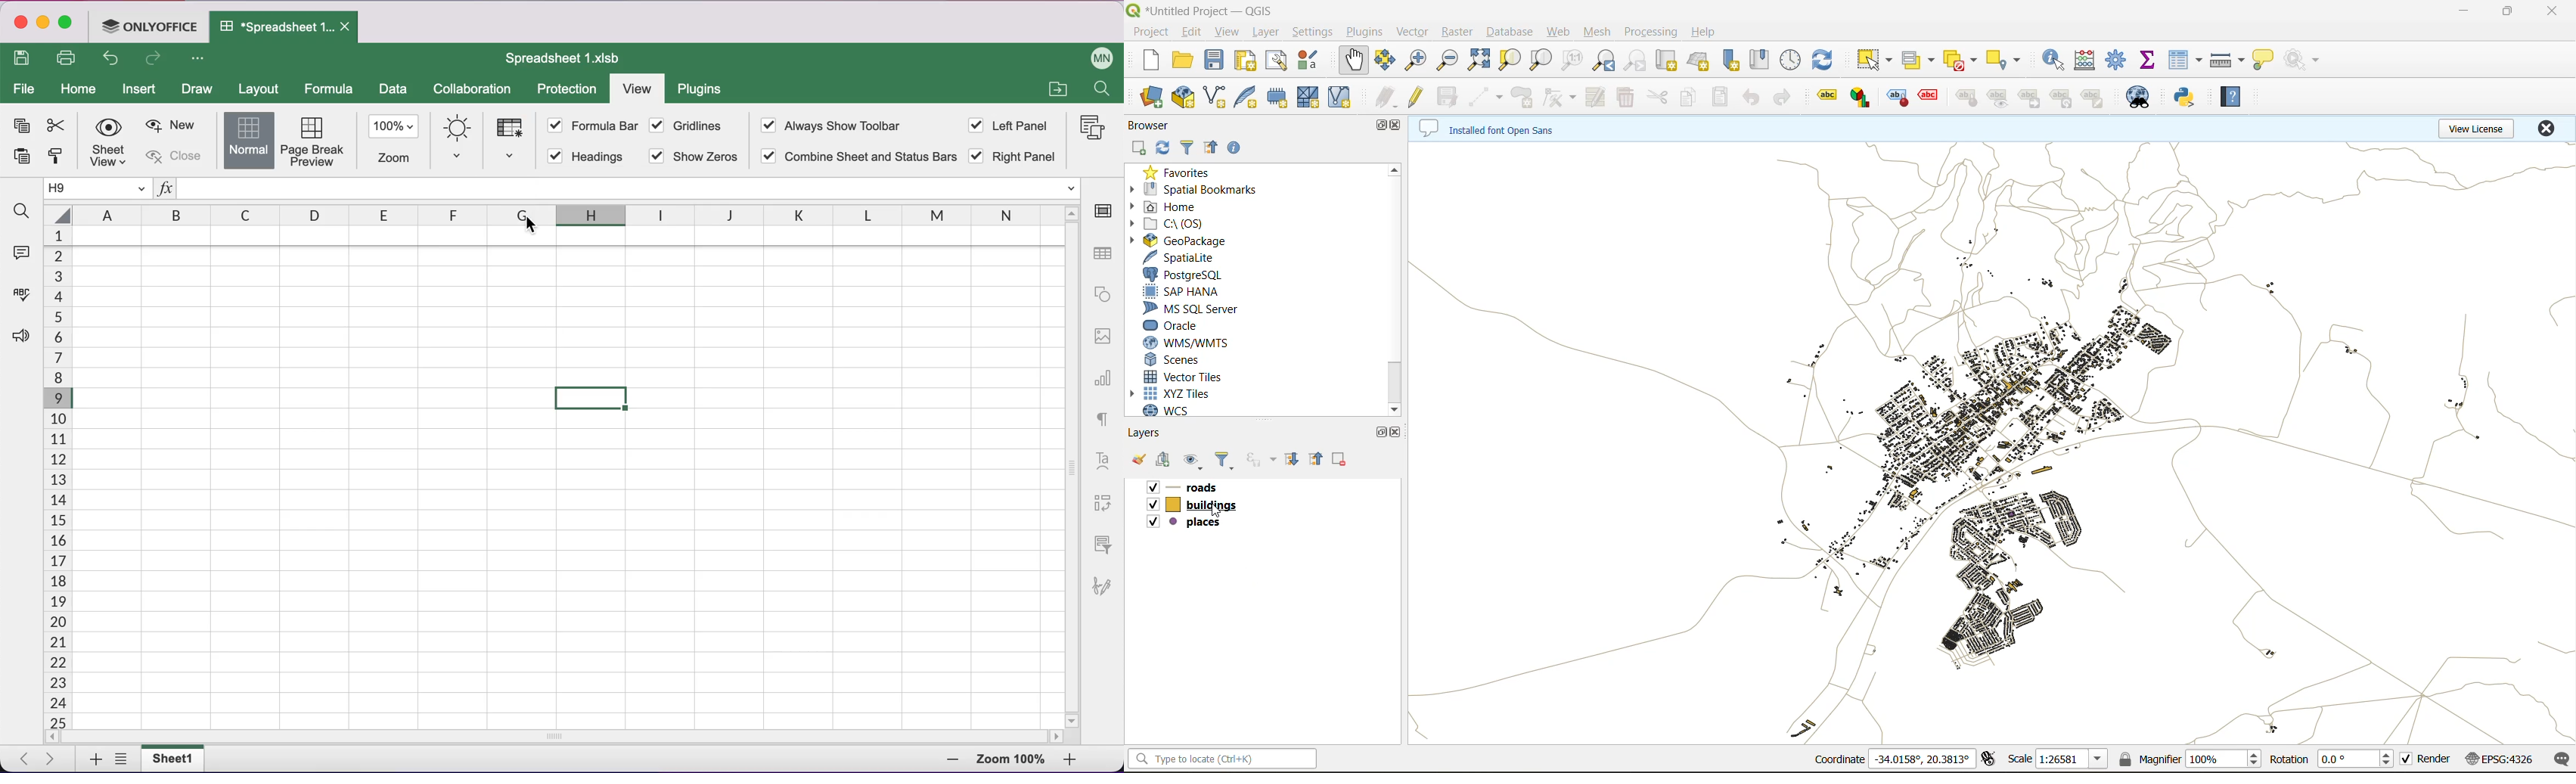 This screenshot has width=2576, height=784. What do you see at coordinates (25, 292) in the screenshot?
I see `spell checking` at bounding box center [25, 292].